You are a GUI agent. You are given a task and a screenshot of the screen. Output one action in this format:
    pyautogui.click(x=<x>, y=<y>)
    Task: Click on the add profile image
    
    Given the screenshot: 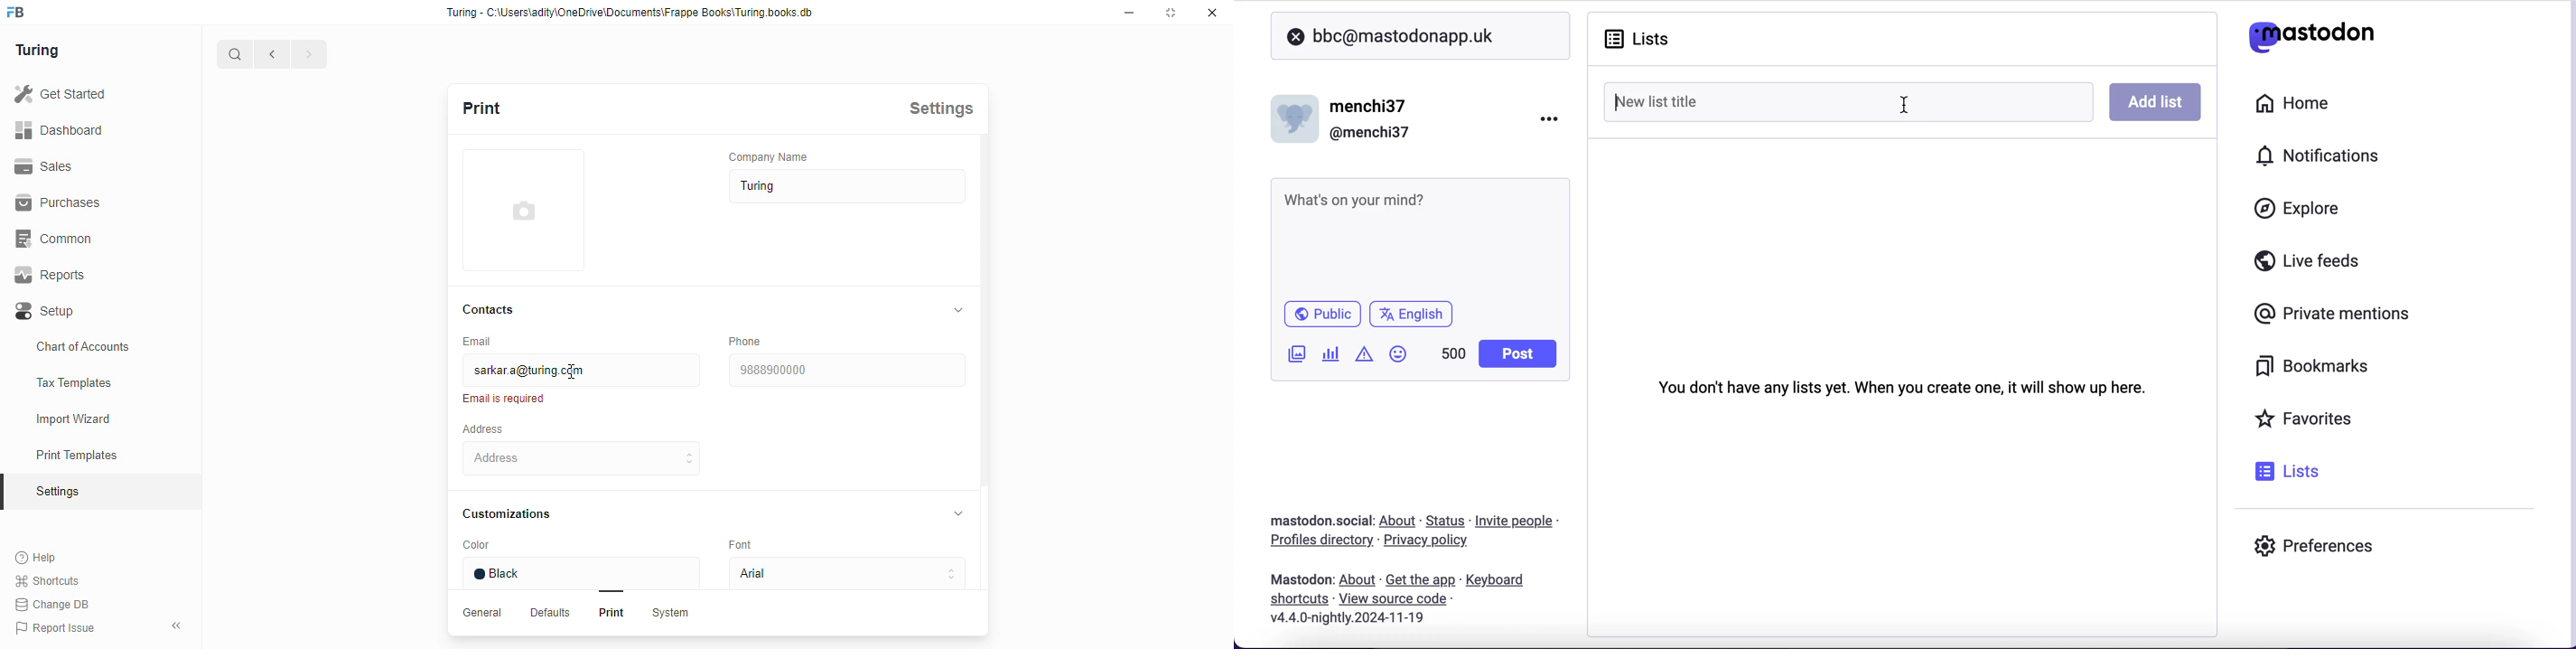 What is the action you would take?
    pyautogui.click(x=524, y=220)
    